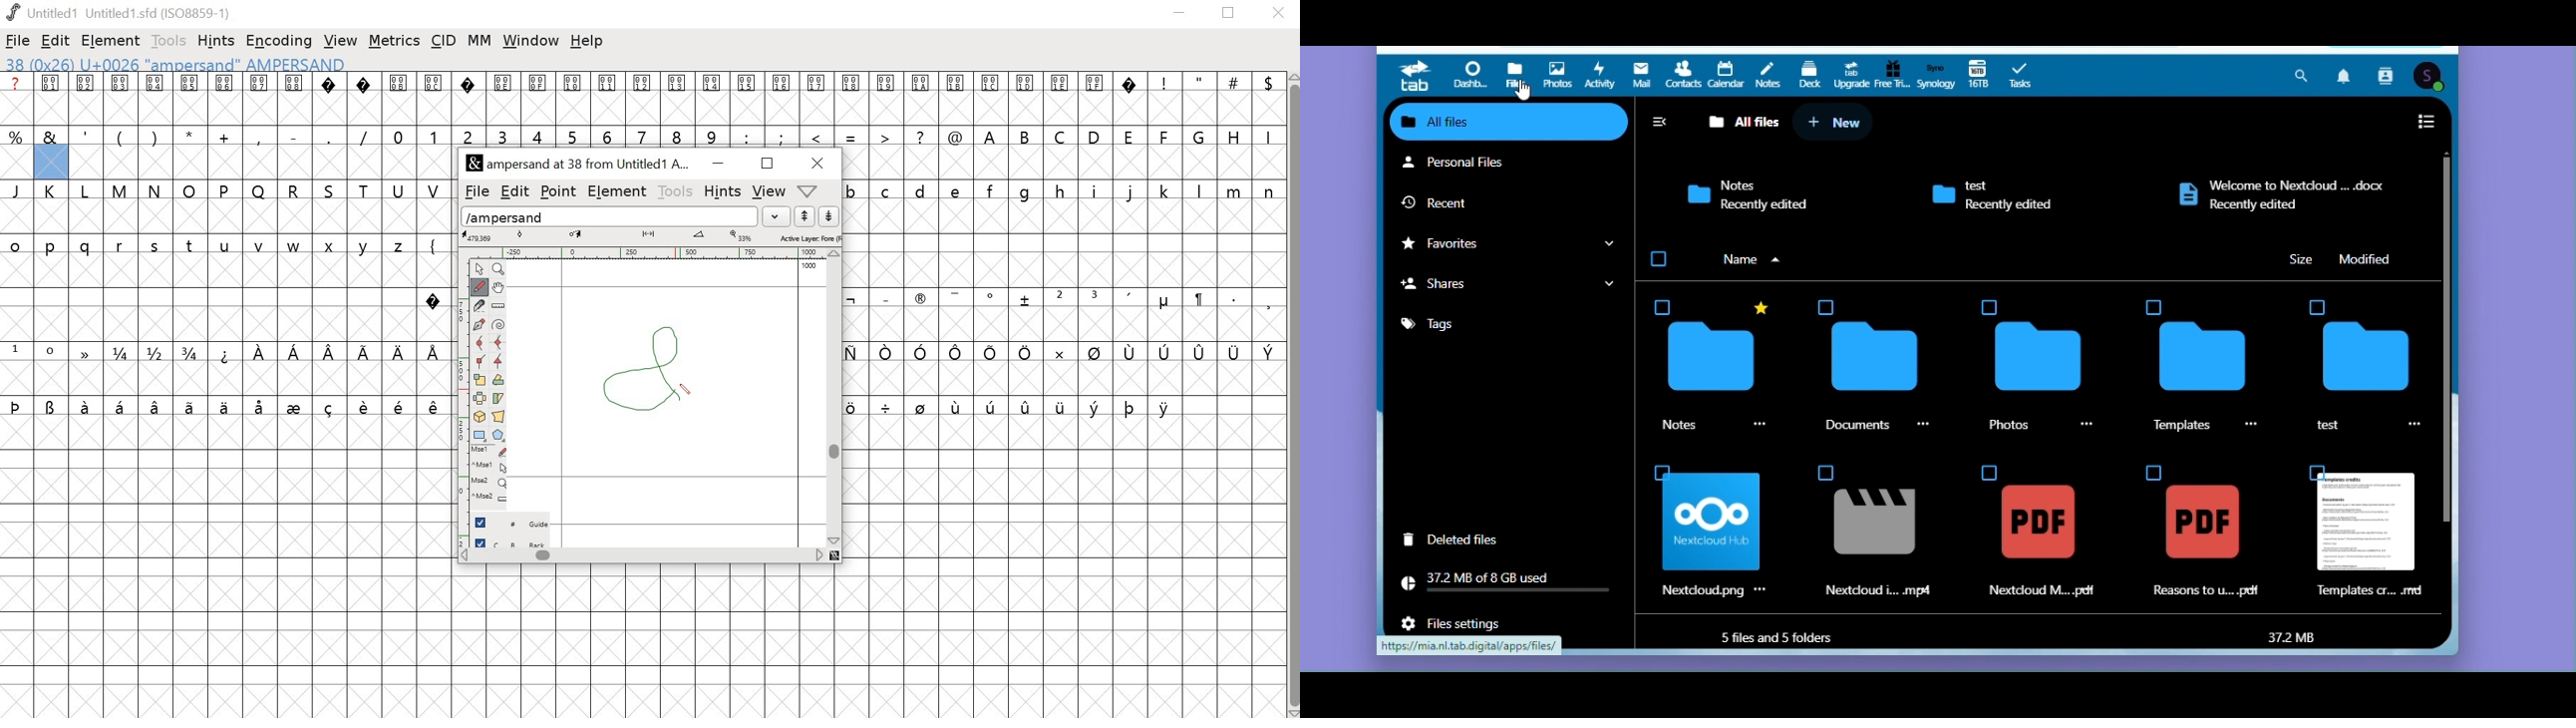 The height and width of the screenshot is (728, 2576). What do you see at coordinates (87, 97) in the screenshot?
I see `0002` at bounding box center [87, 97].